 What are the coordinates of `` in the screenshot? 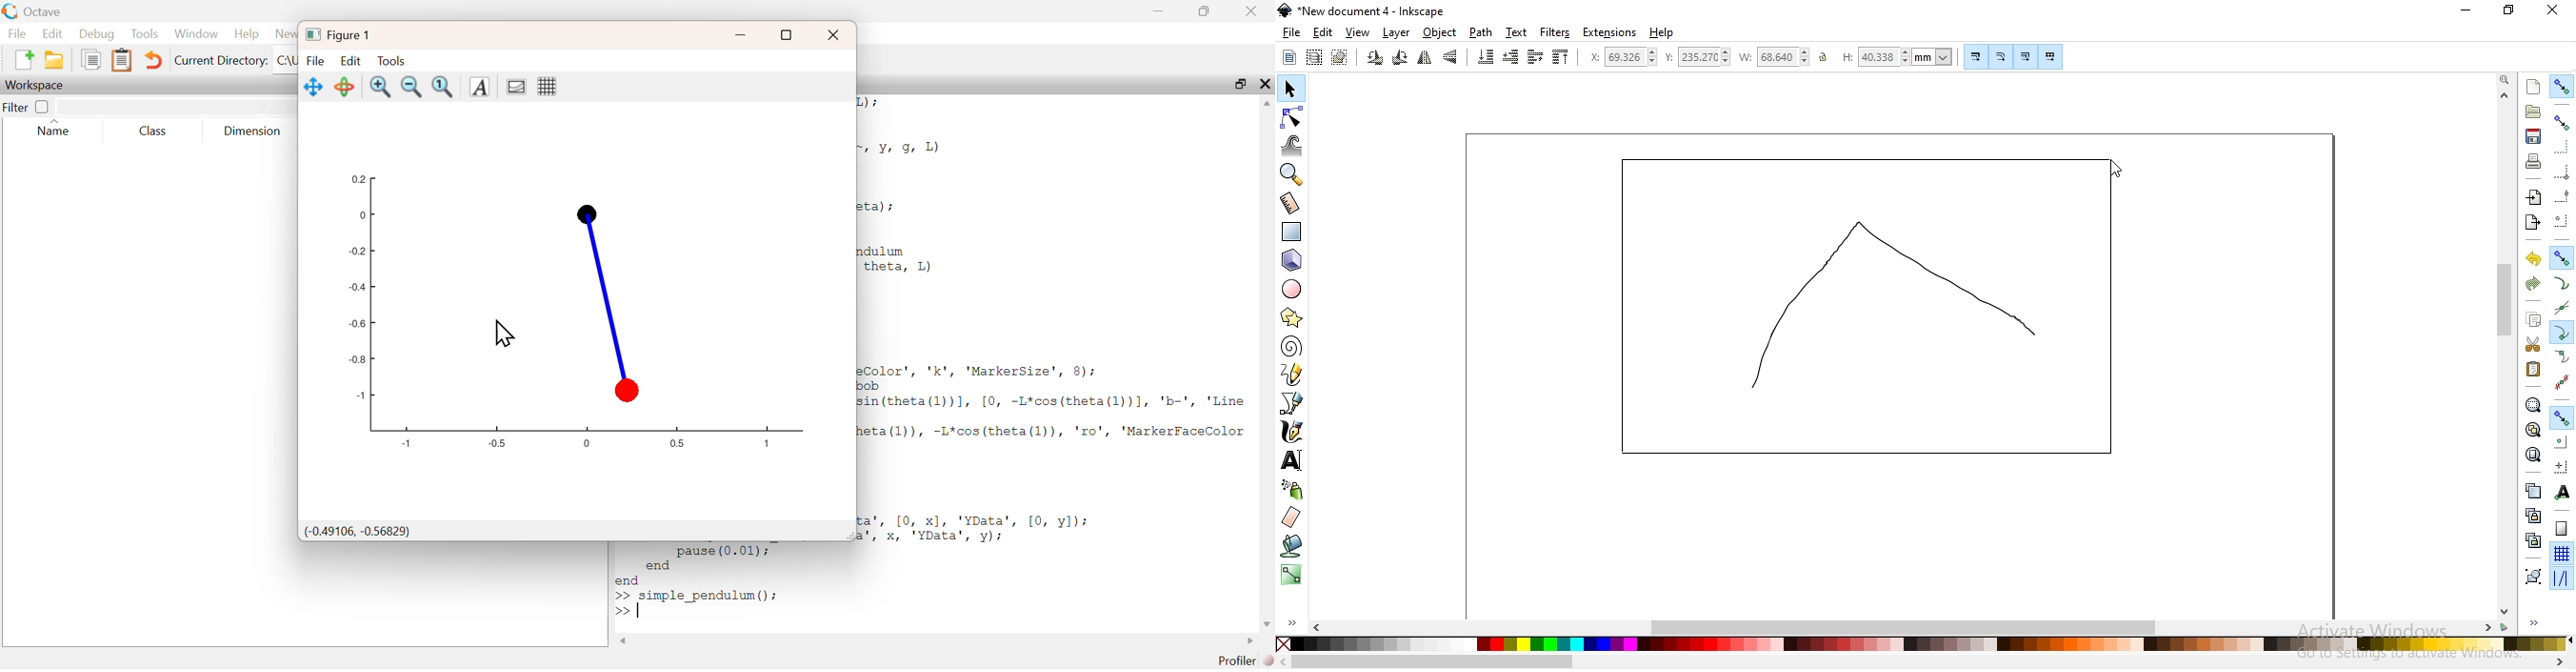 It's located at (2562, 172).